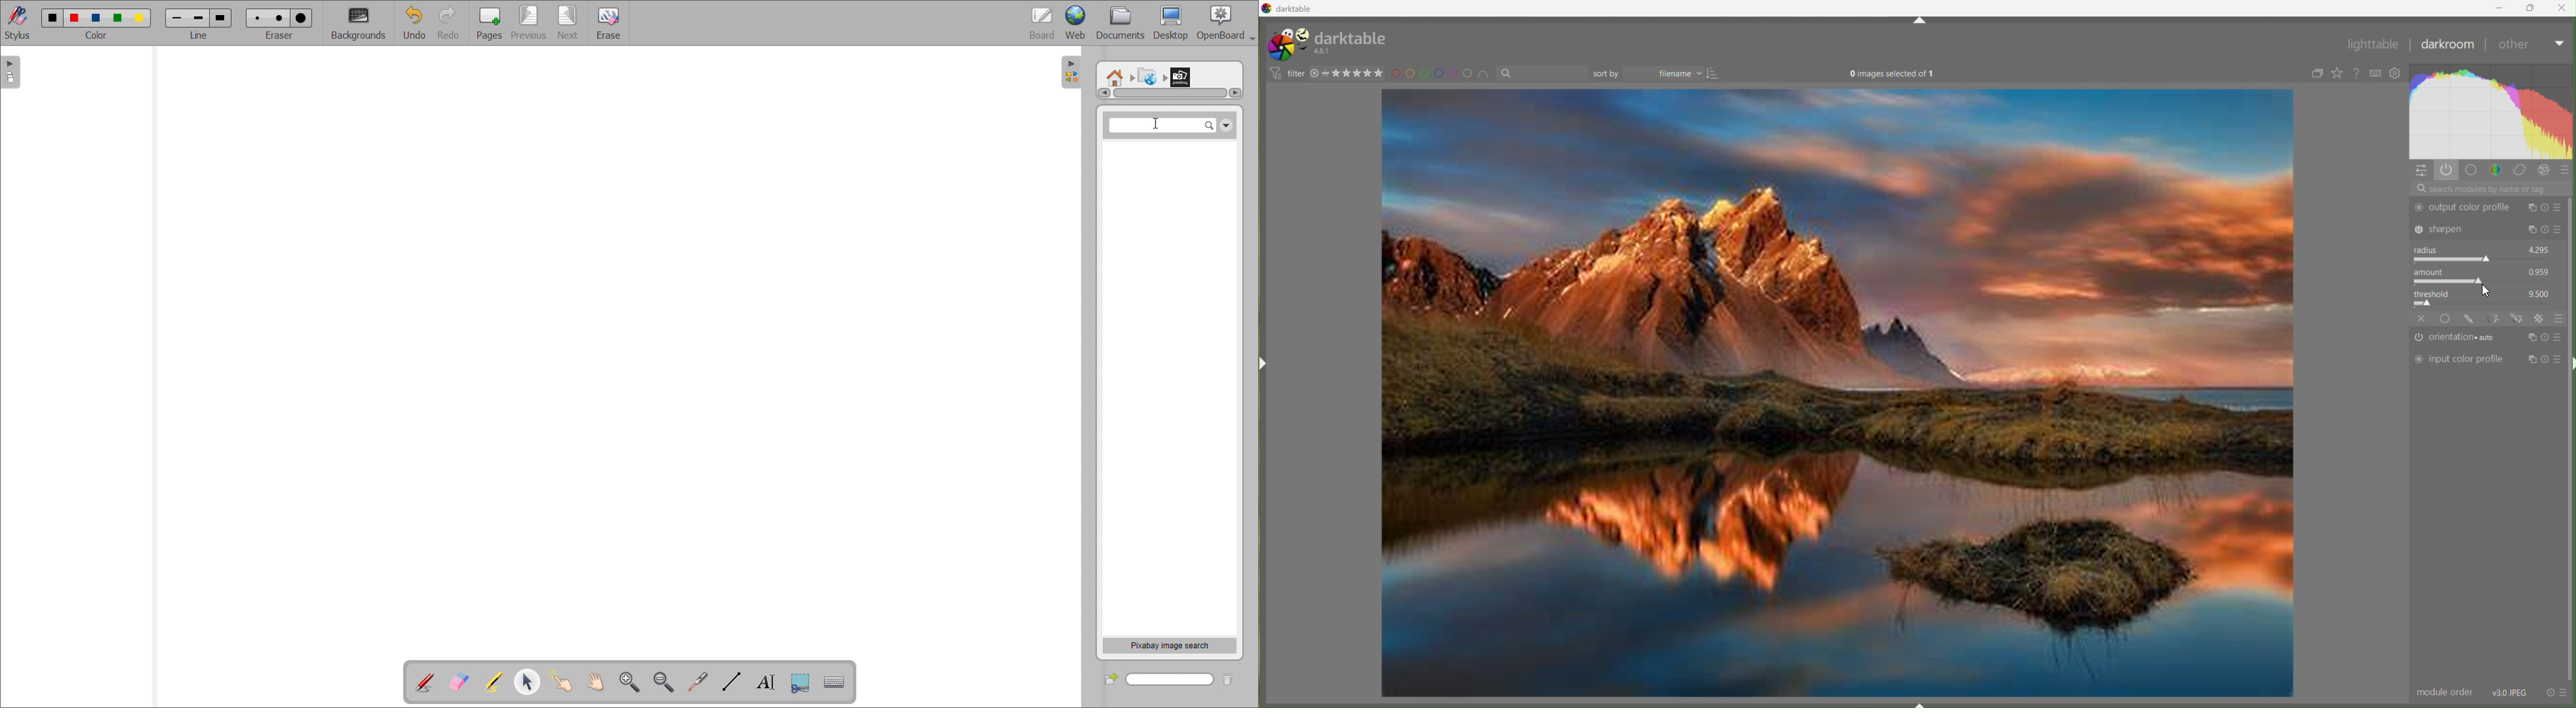 Image resolution: width=2576 pixels, height=728 pixels. Describe the element at coordinates (2546, 230) in the screenshot. I see `copy, reset and presets` at that location.